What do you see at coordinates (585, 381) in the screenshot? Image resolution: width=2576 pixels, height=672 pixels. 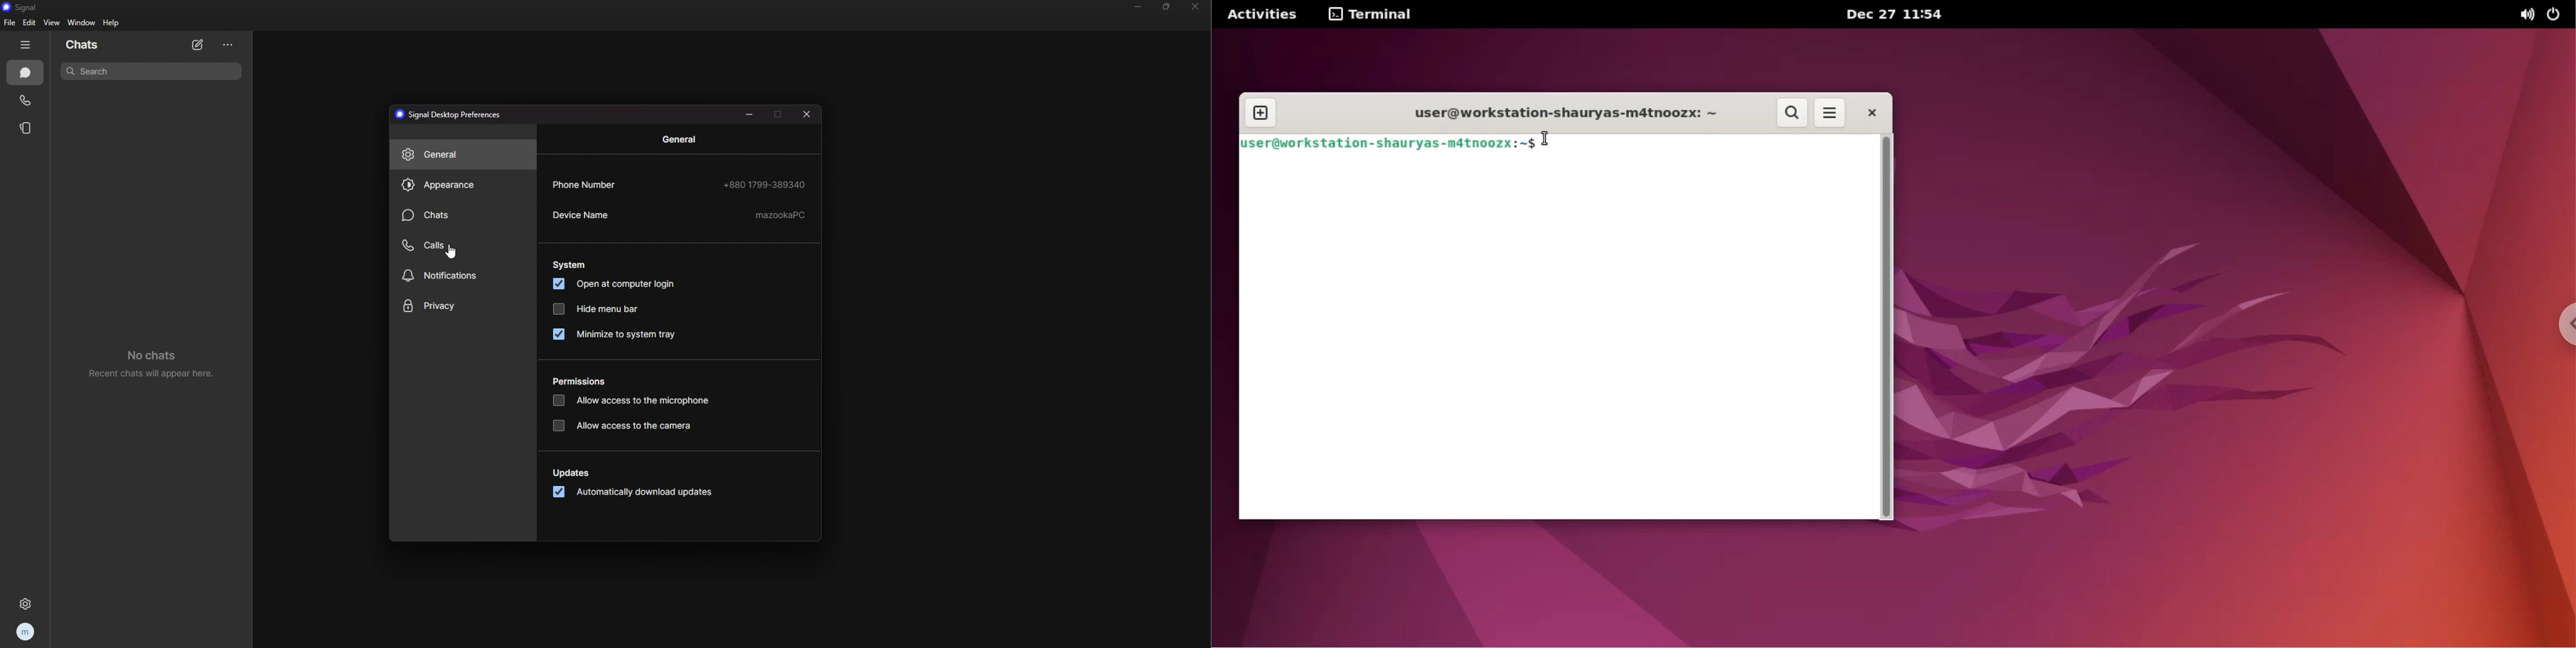 I see `permissions` at bounding box center [585, 381].